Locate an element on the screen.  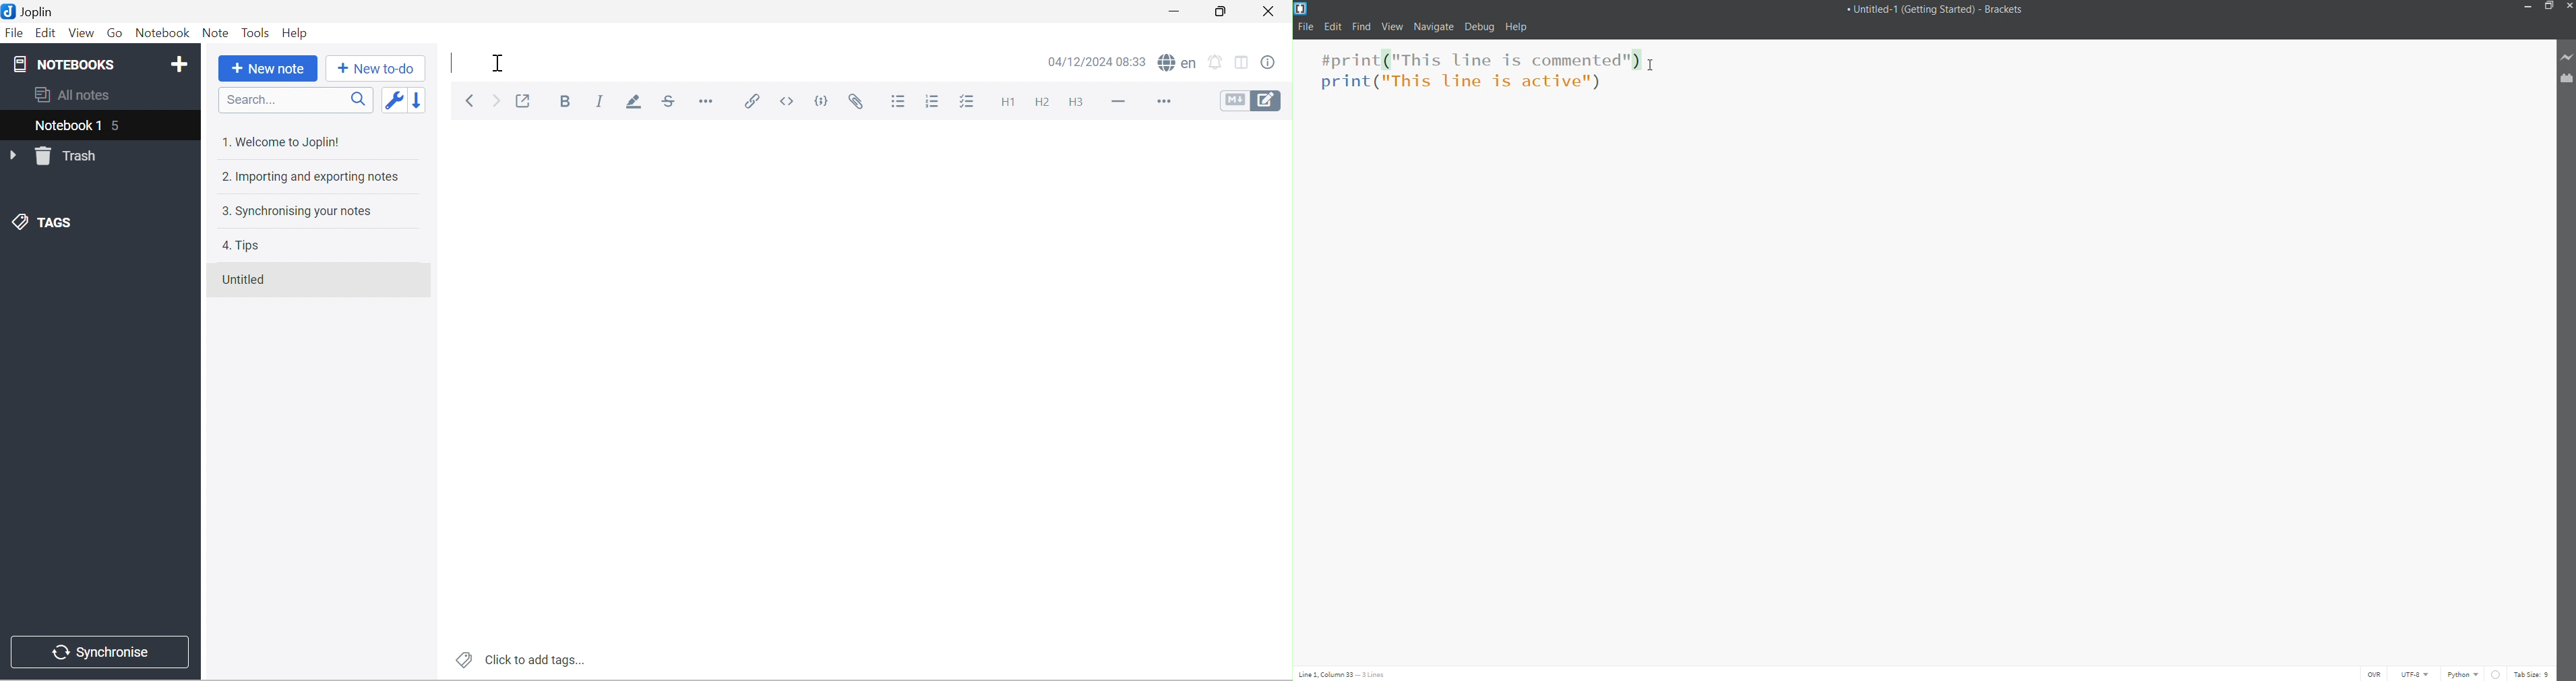
Edit is located at coordinates (46, 33).